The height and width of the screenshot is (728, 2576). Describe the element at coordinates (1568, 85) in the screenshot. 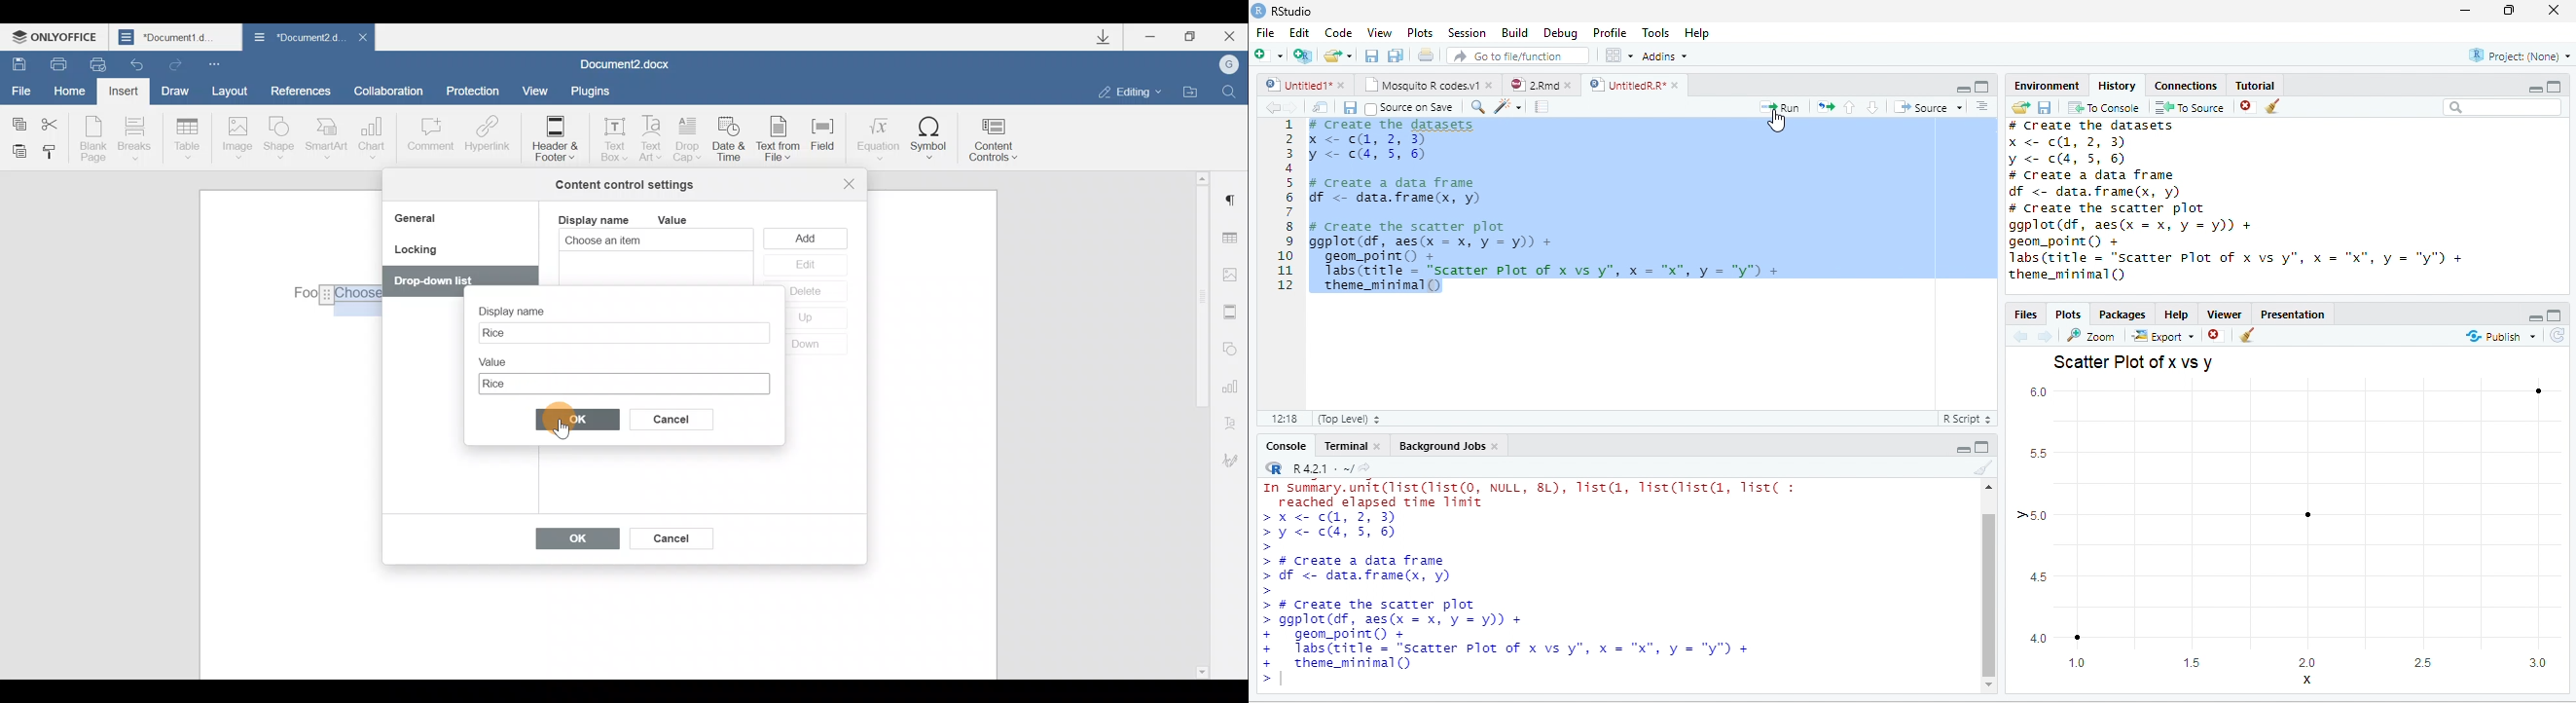

I see `close` at that location.